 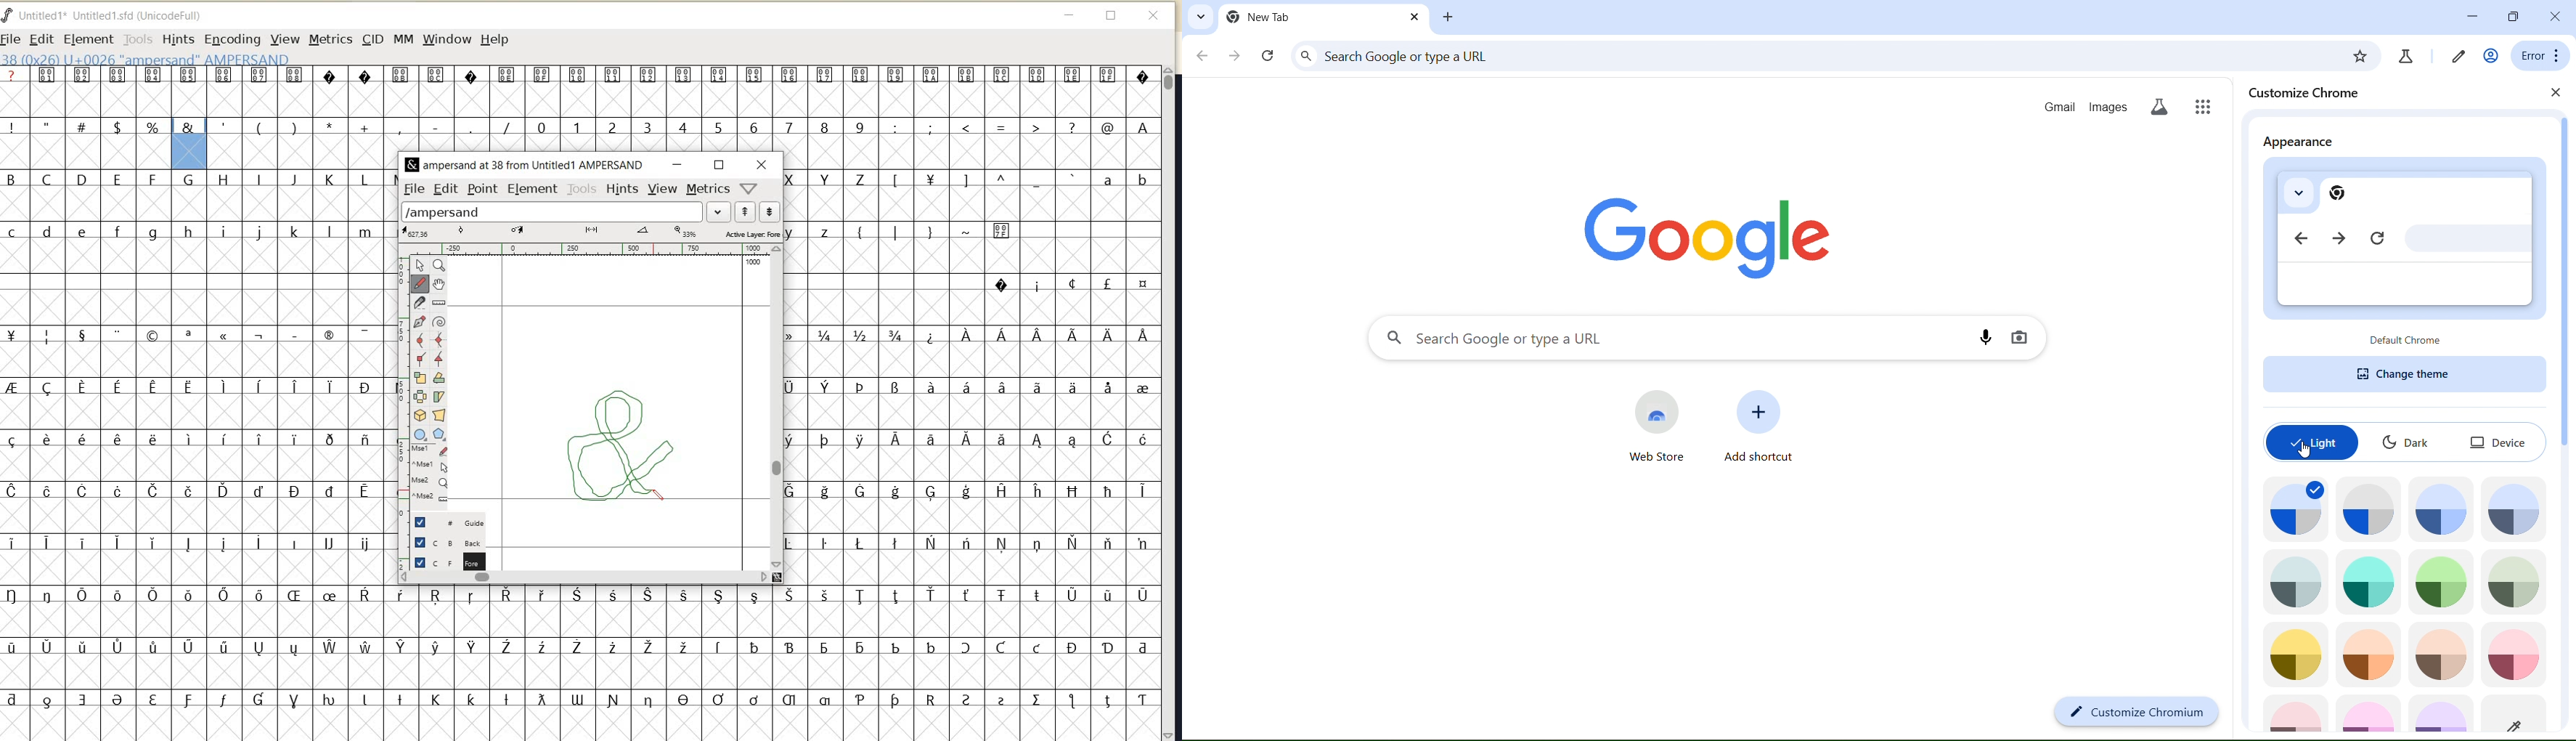 I want to click on image, so click(x=2369, y=713).